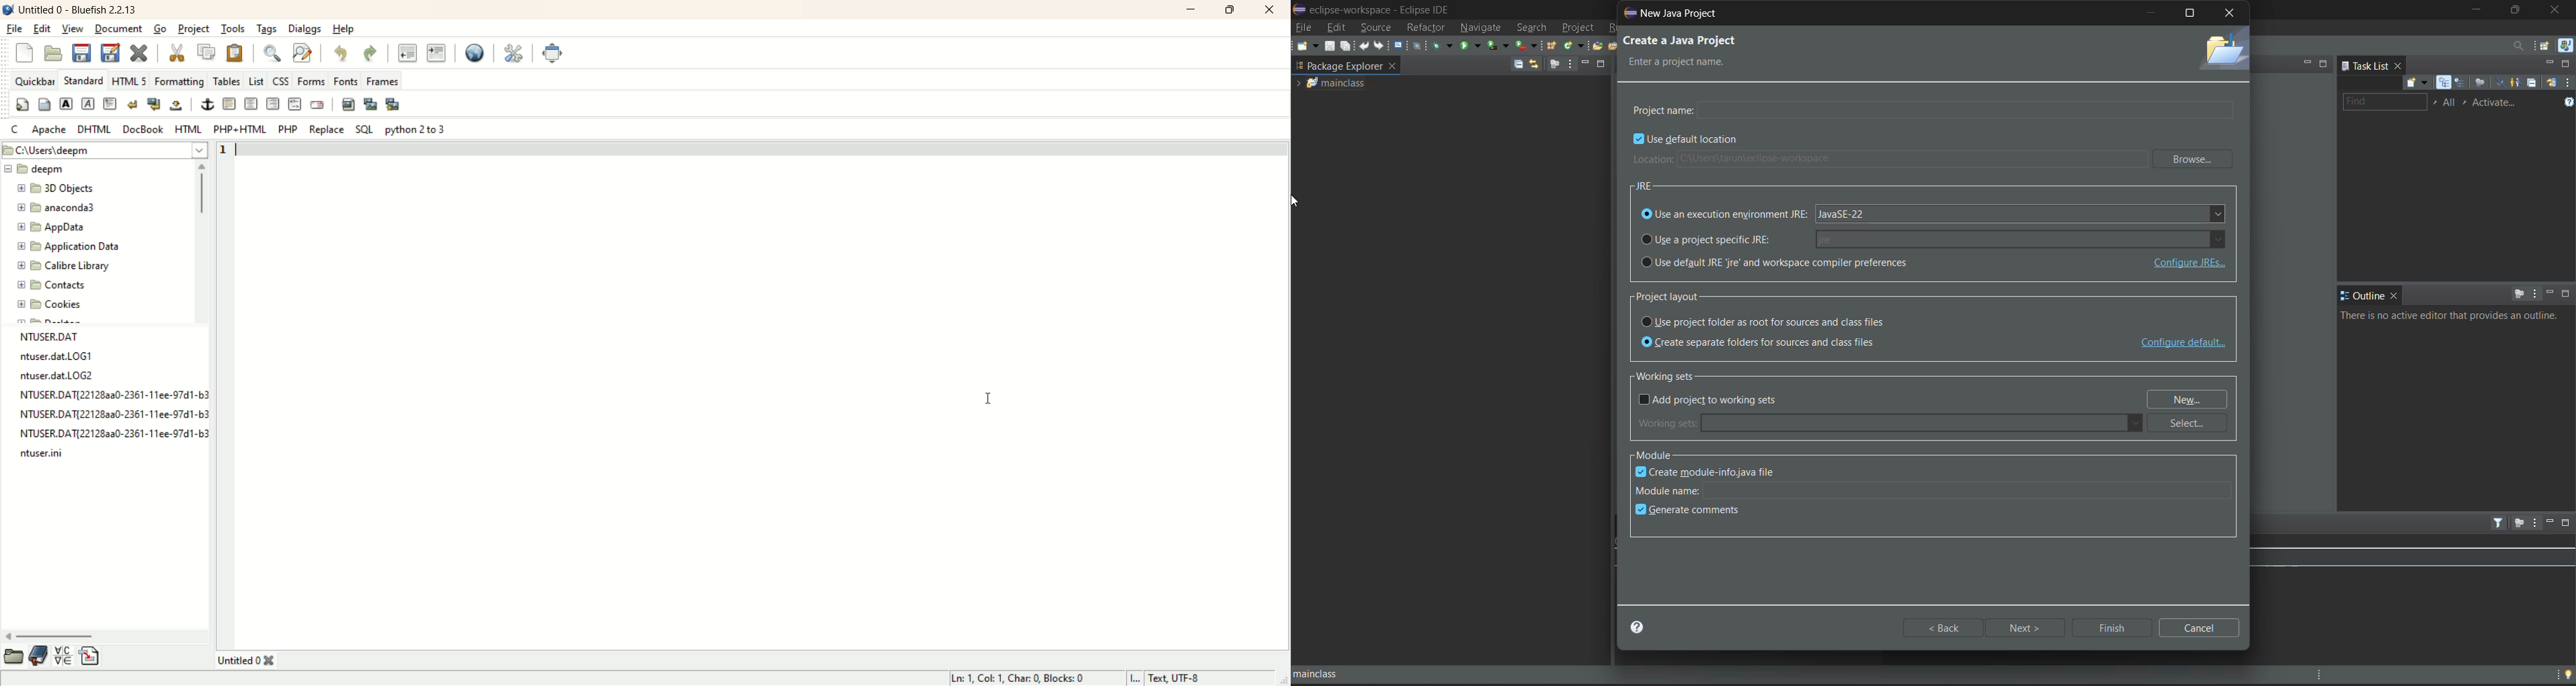 The width and height of the screenshot is (2576, 700). What do you see at coordinates (364, 129) in the screenshot?
I see `SQL` at bounding box center [364, 129].